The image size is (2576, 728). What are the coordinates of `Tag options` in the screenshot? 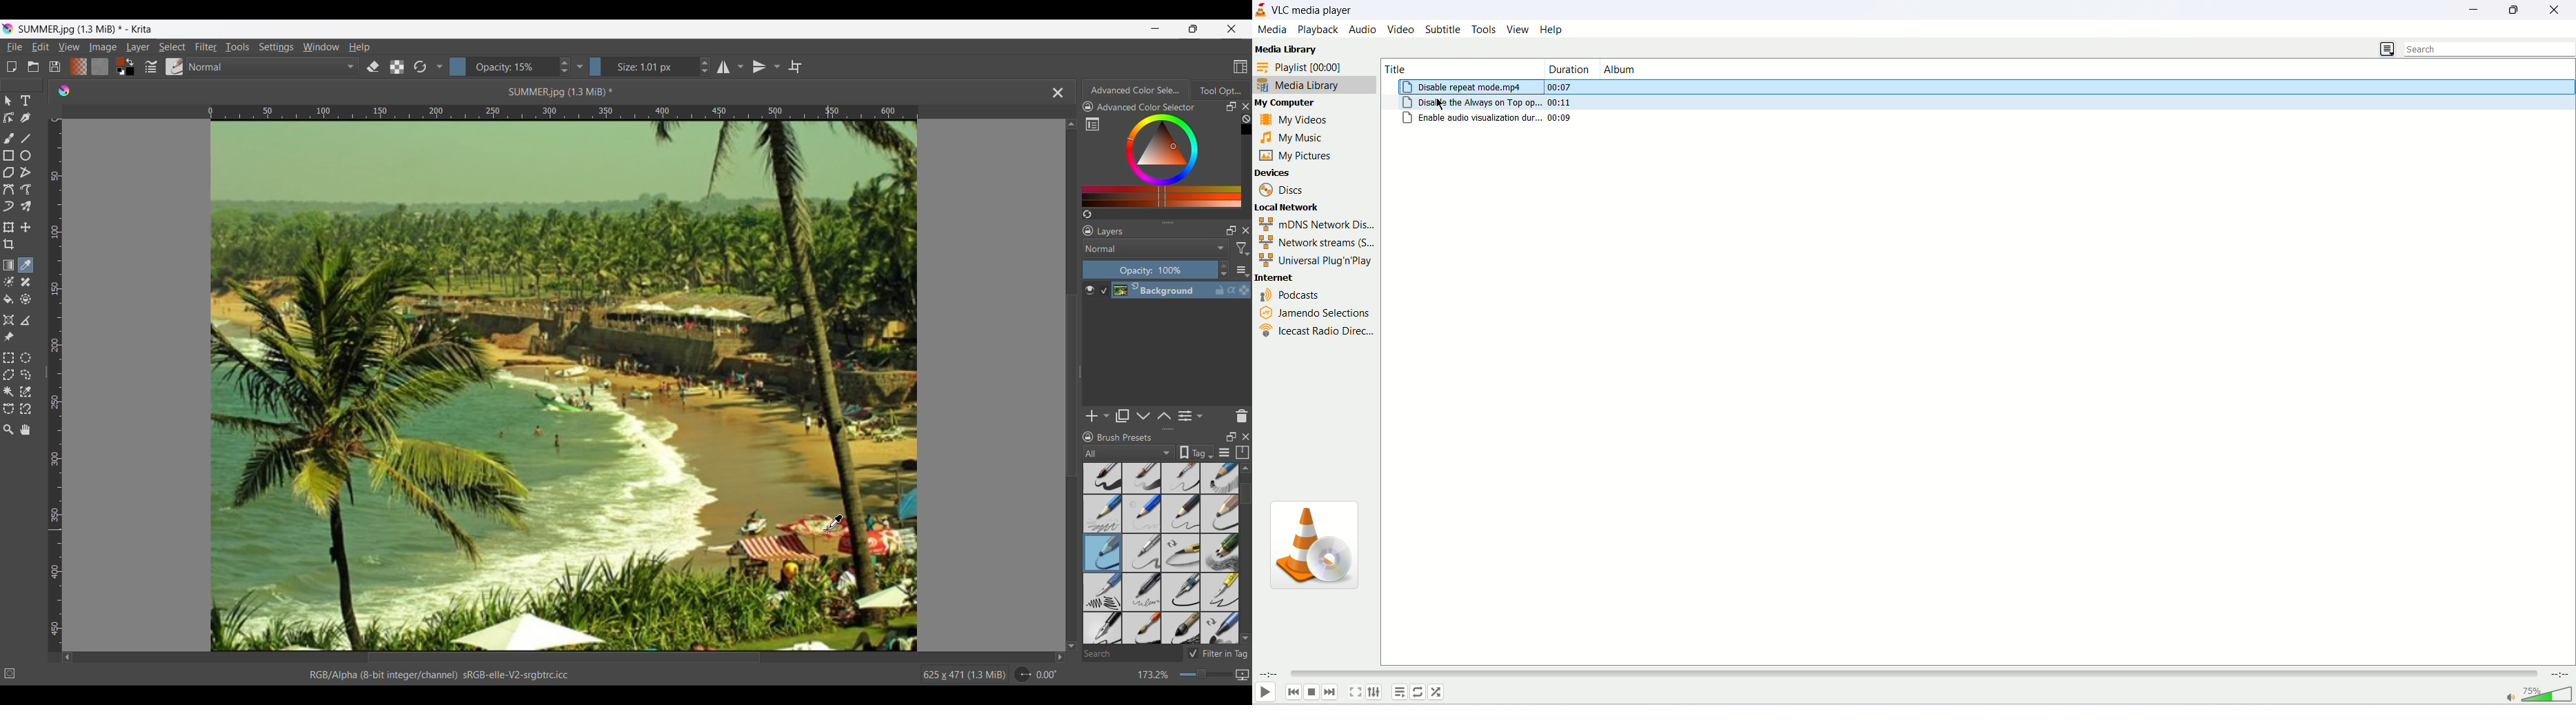 It's located at (1130, 453).